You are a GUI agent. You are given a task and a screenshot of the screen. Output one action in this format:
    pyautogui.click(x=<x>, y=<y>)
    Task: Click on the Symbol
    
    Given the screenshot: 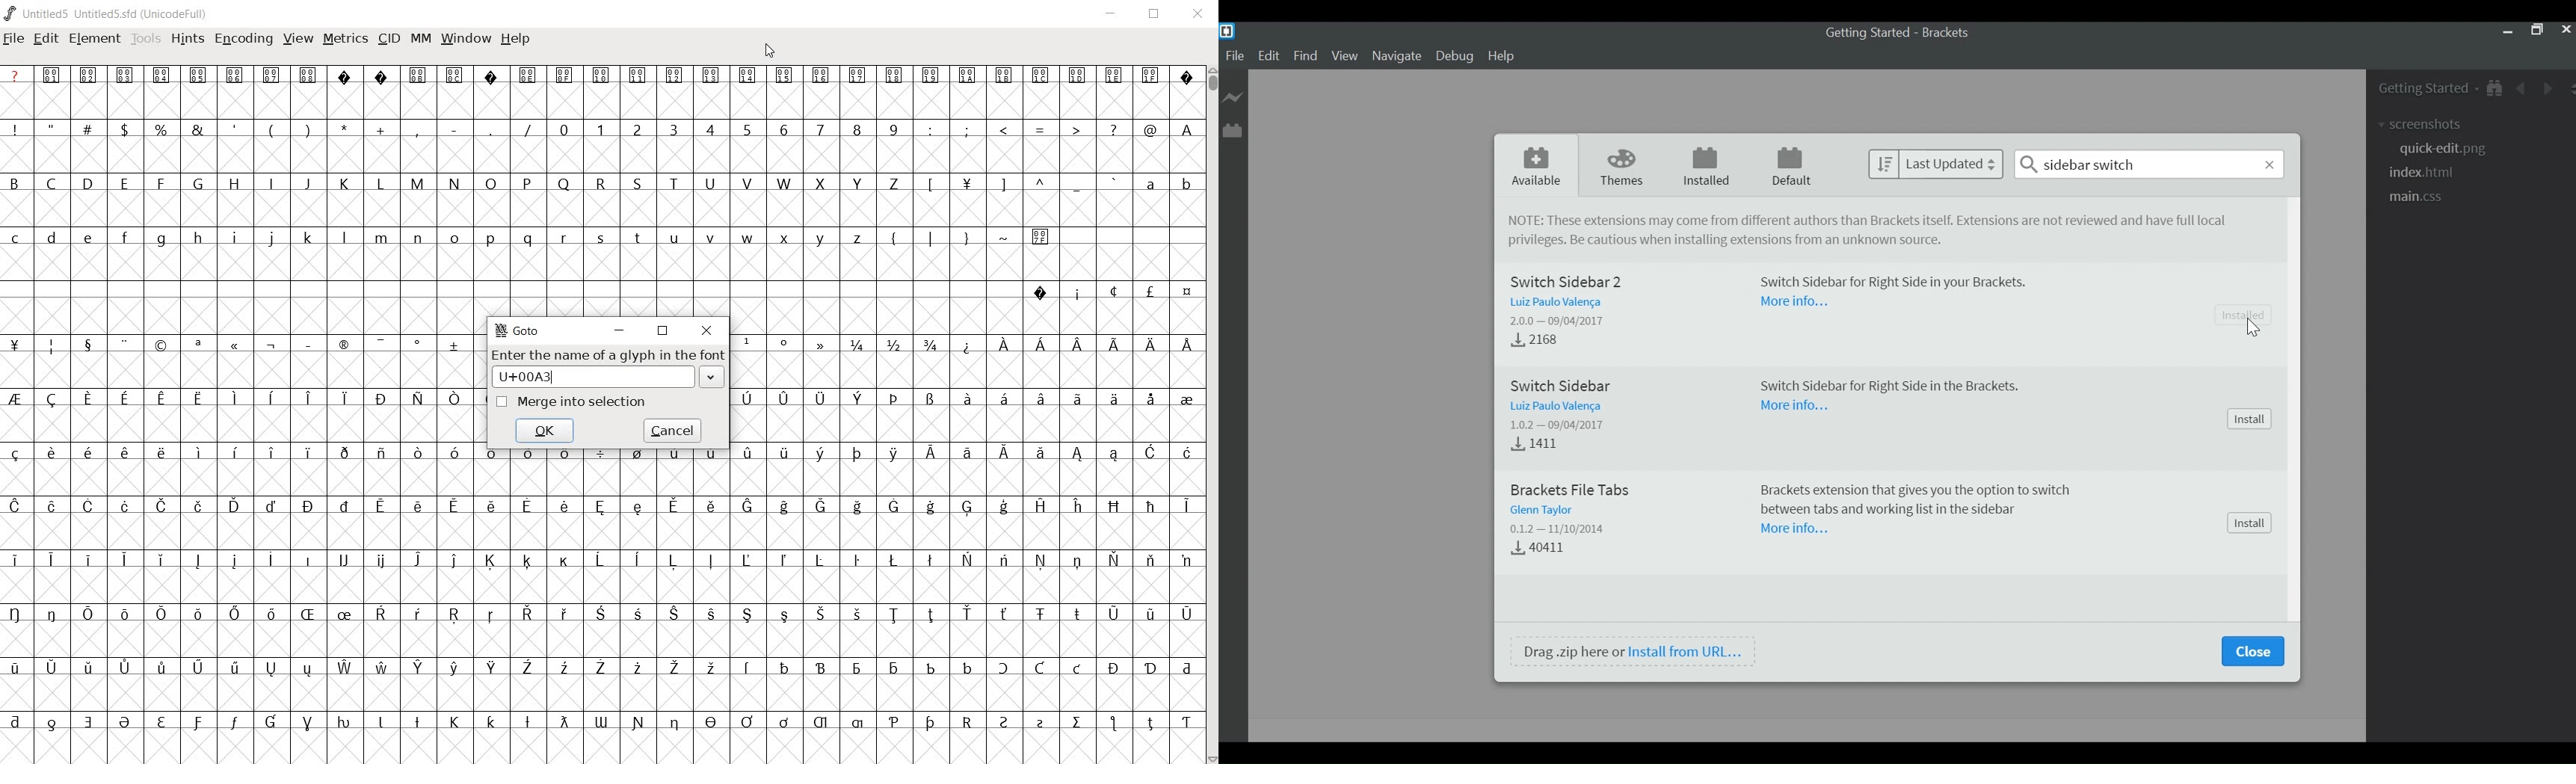 What is the action you would take?
    pyautogui.click(x=1040, y=615)
    